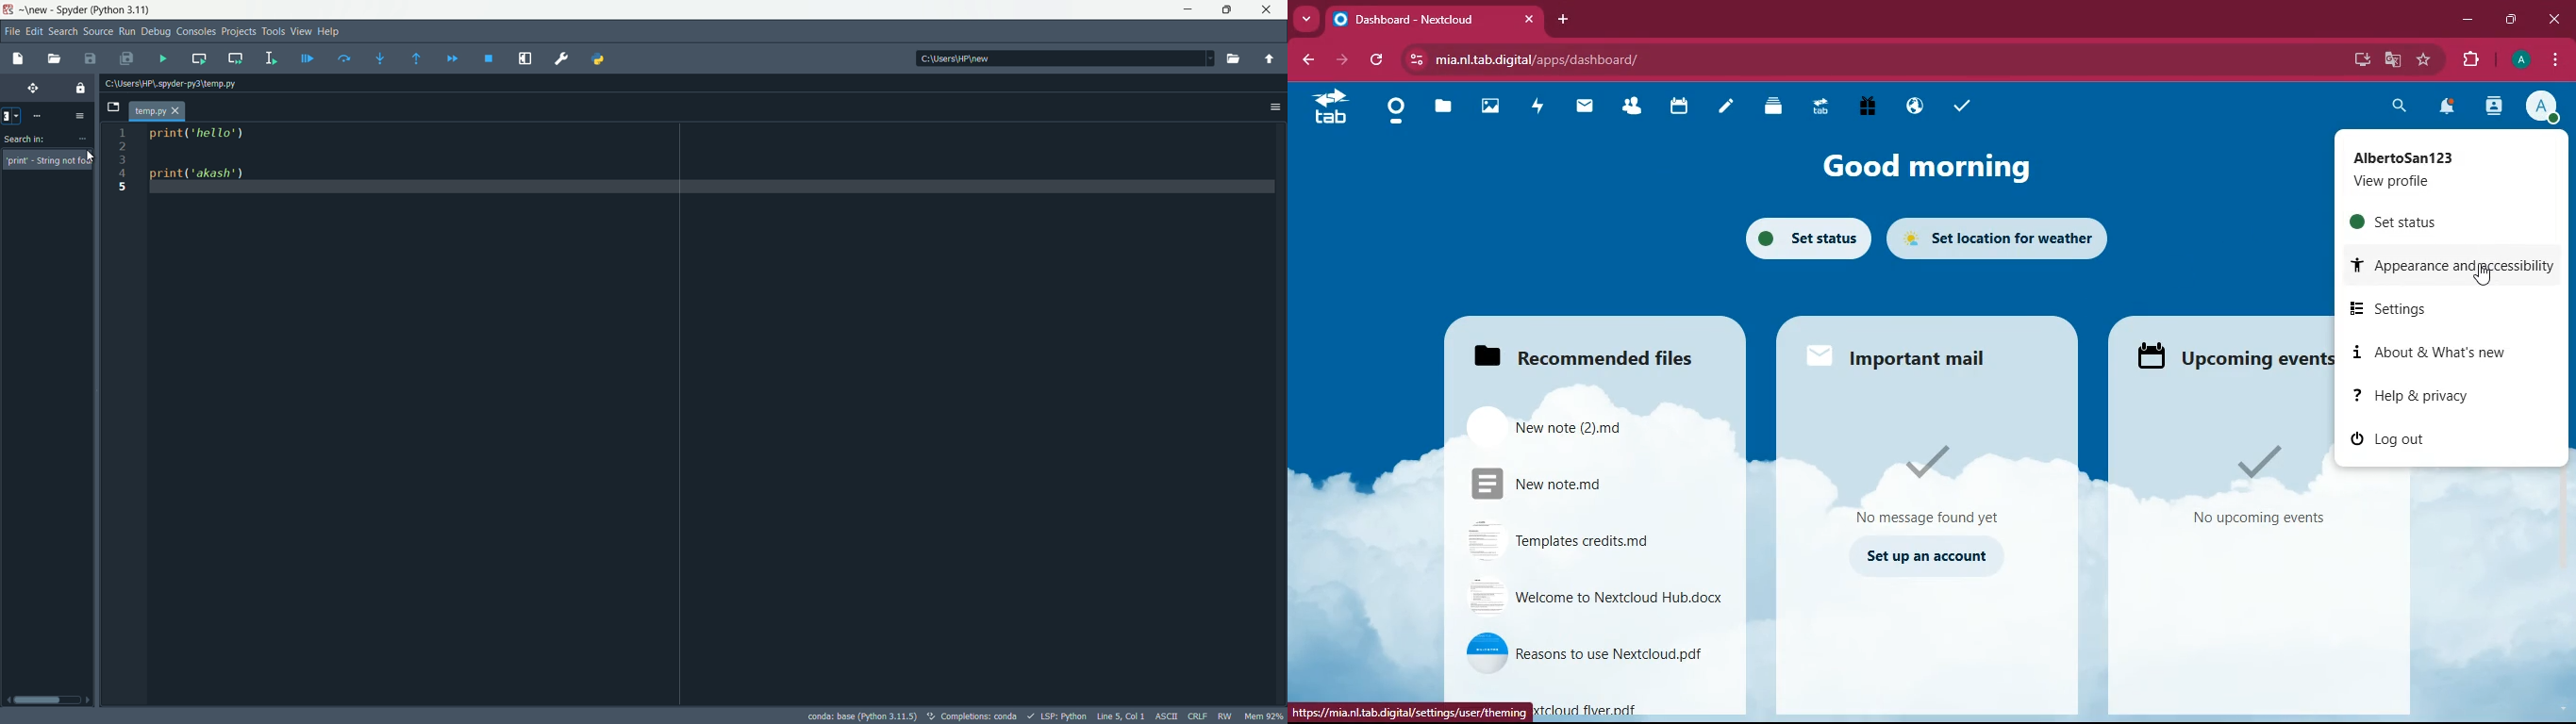 The height and width of the screenshot is (728, 2576). Describe the element at coordinates (863, 715) in the screenshot. I see `interpreter` at that location.